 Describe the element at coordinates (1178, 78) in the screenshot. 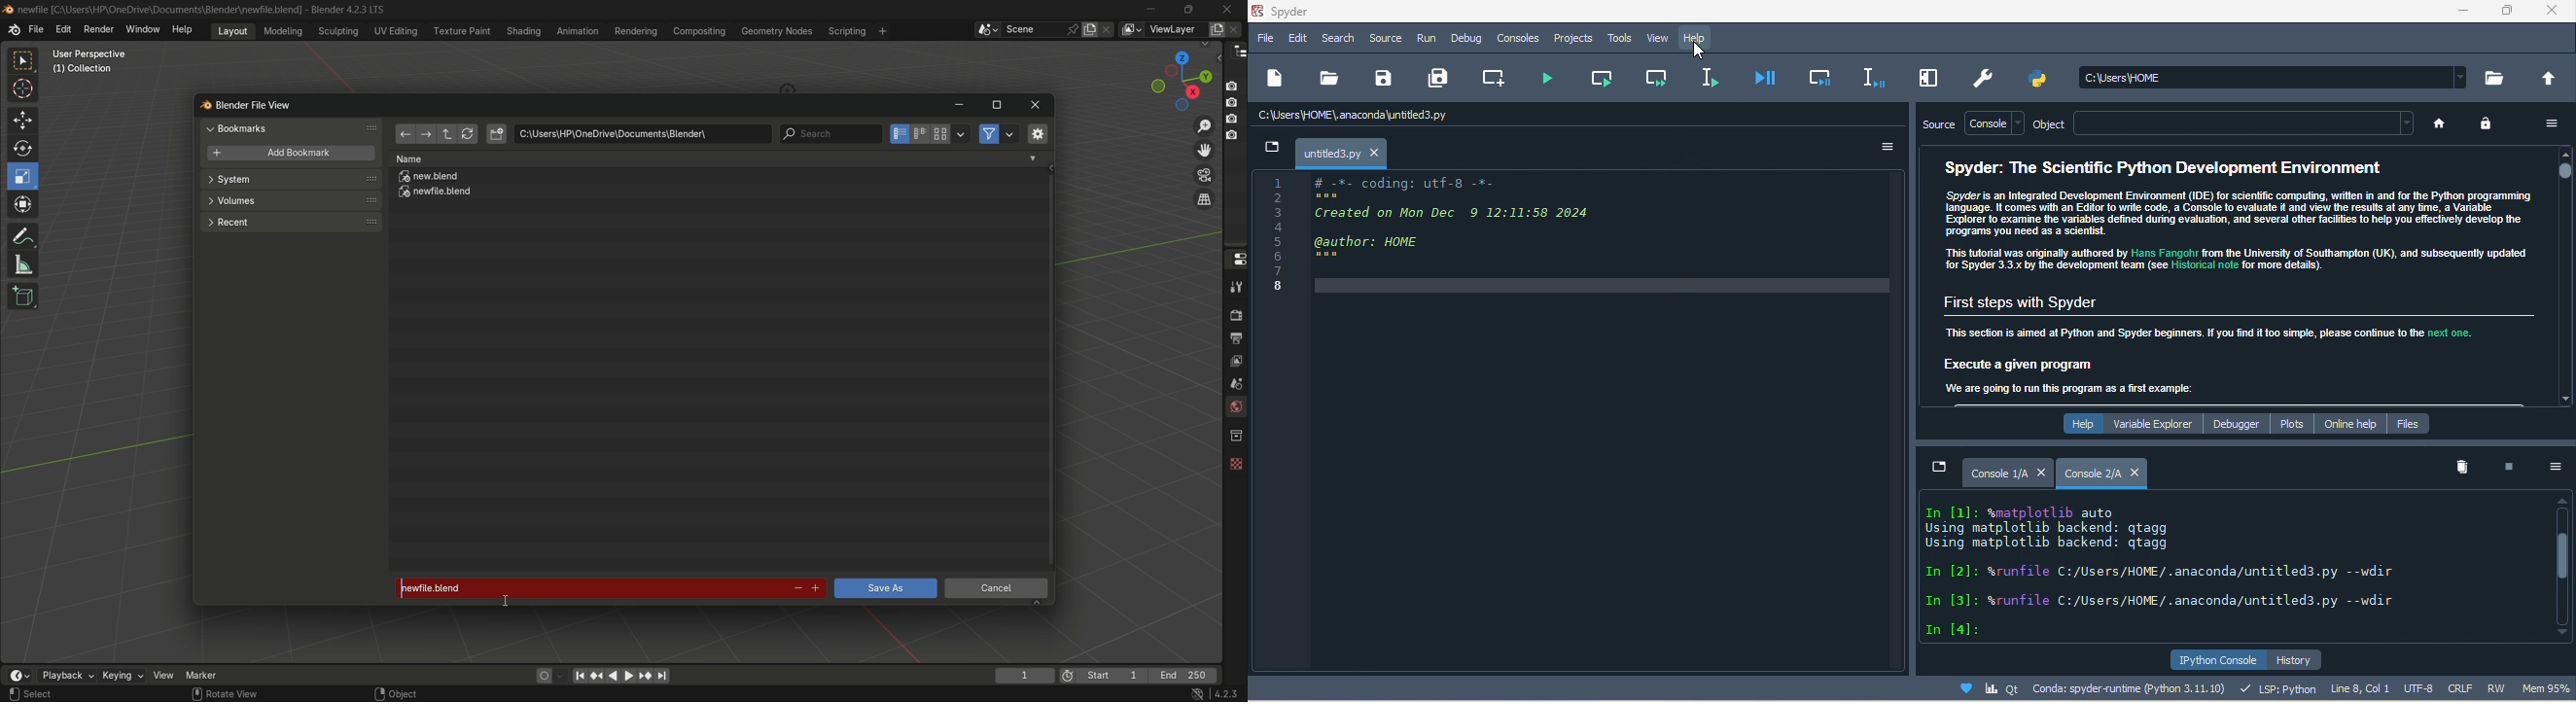

I see `preset view` at that location.